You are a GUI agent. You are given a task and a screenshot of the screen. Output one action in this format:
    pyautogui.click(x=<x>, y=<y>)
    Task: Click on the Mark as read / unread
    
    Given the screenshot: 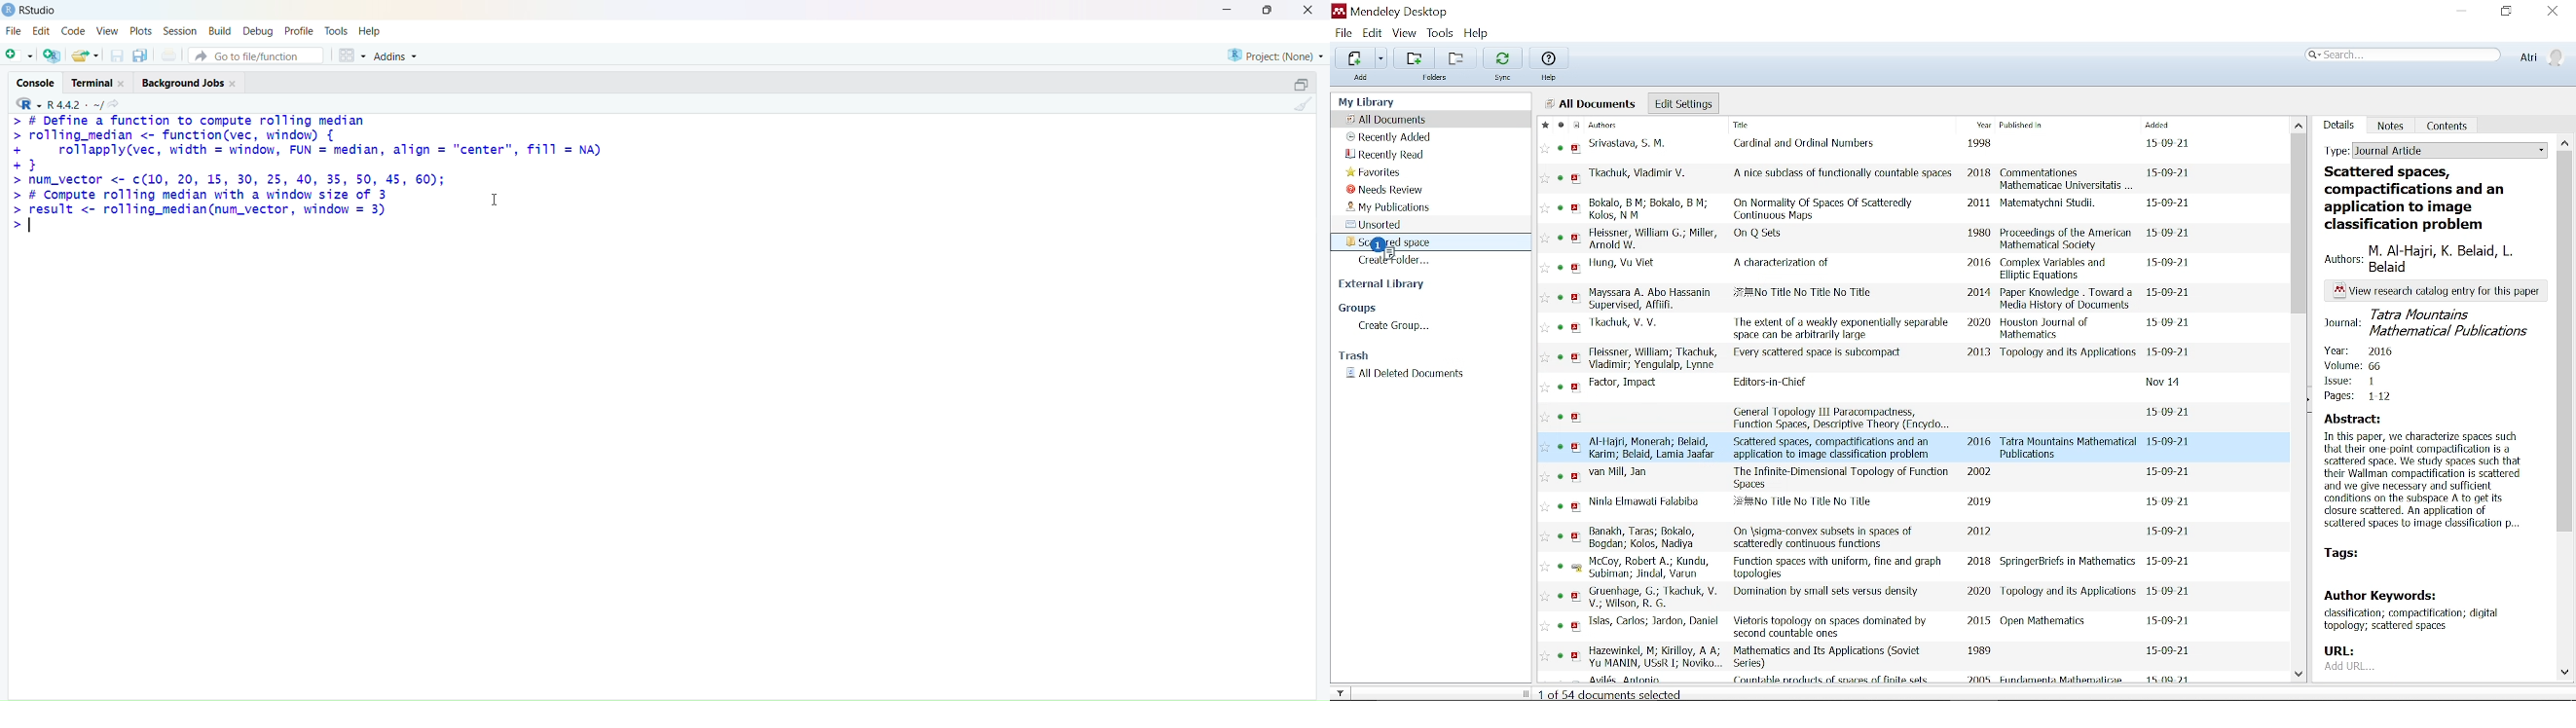 What is the action you would take?
    pyautogui.click(x=1560, y=125)
    